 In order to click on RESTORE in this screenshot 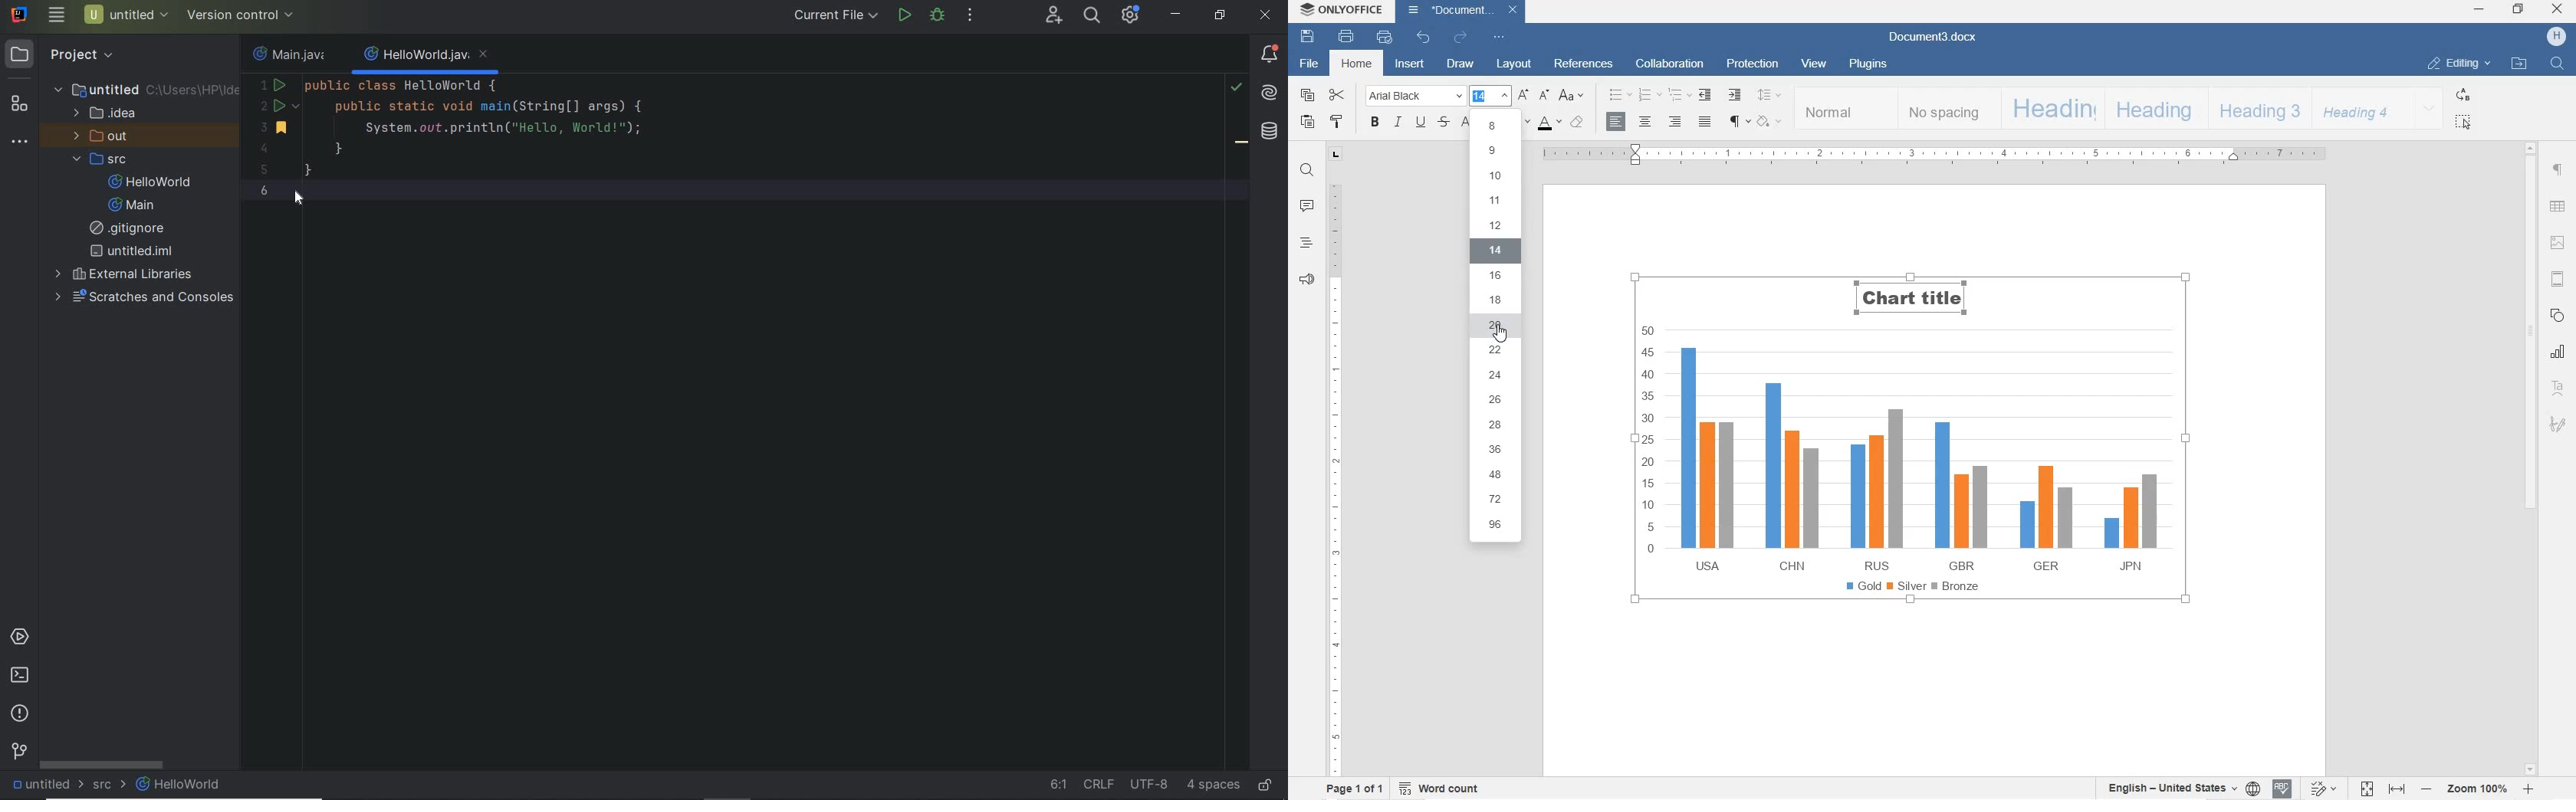, I will do `click(2520, 10)`.